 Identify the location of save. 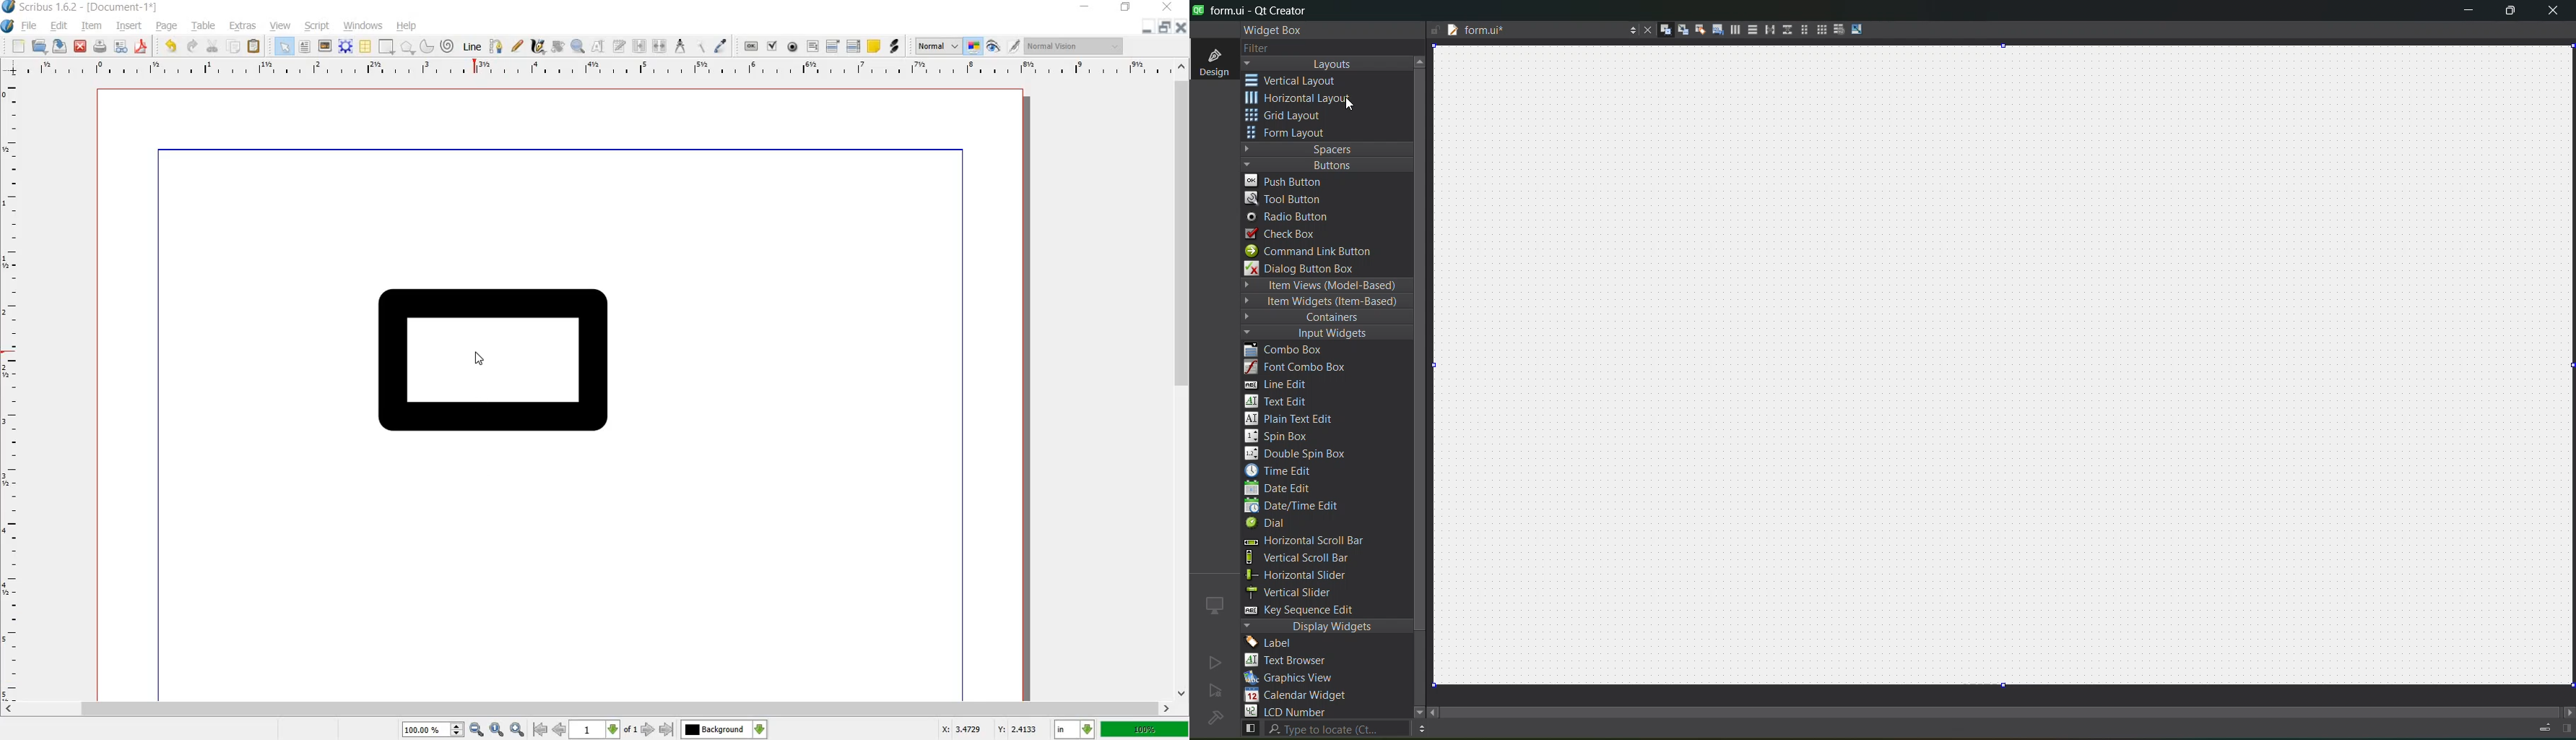
(60, 47).